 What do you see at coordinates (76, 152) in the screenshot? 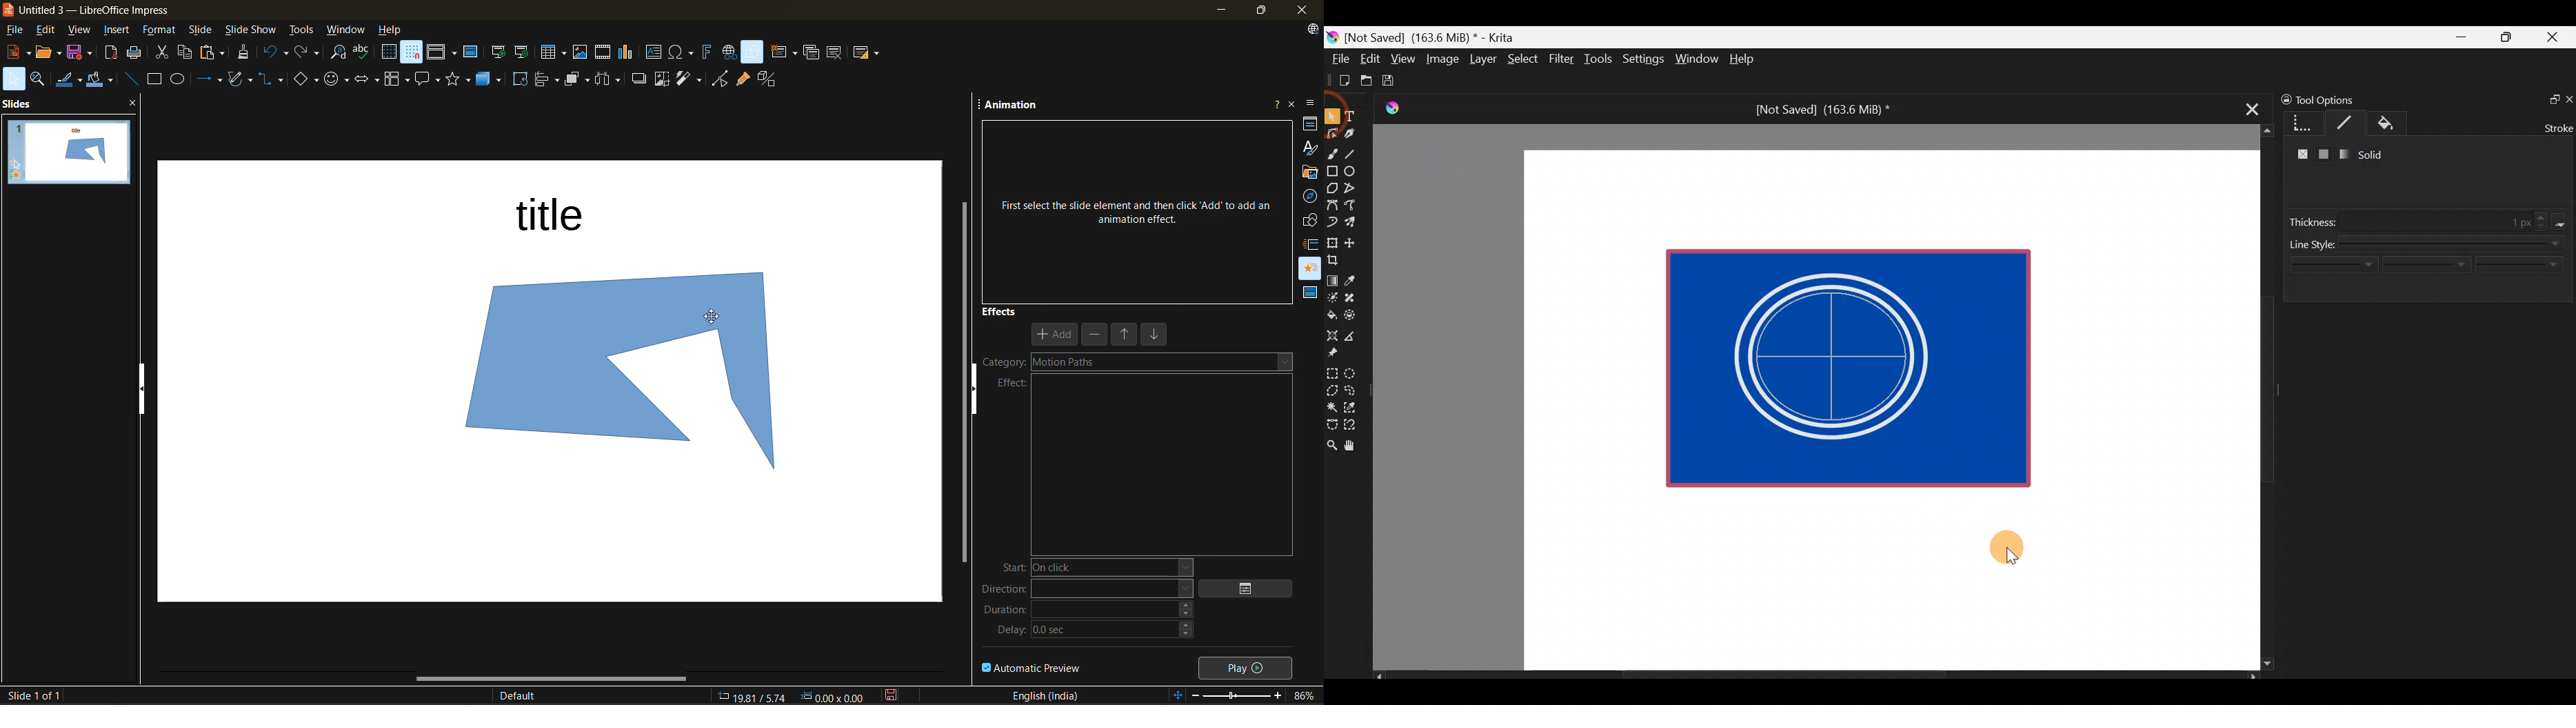
I see `slides` at bounding box center [76, 152].